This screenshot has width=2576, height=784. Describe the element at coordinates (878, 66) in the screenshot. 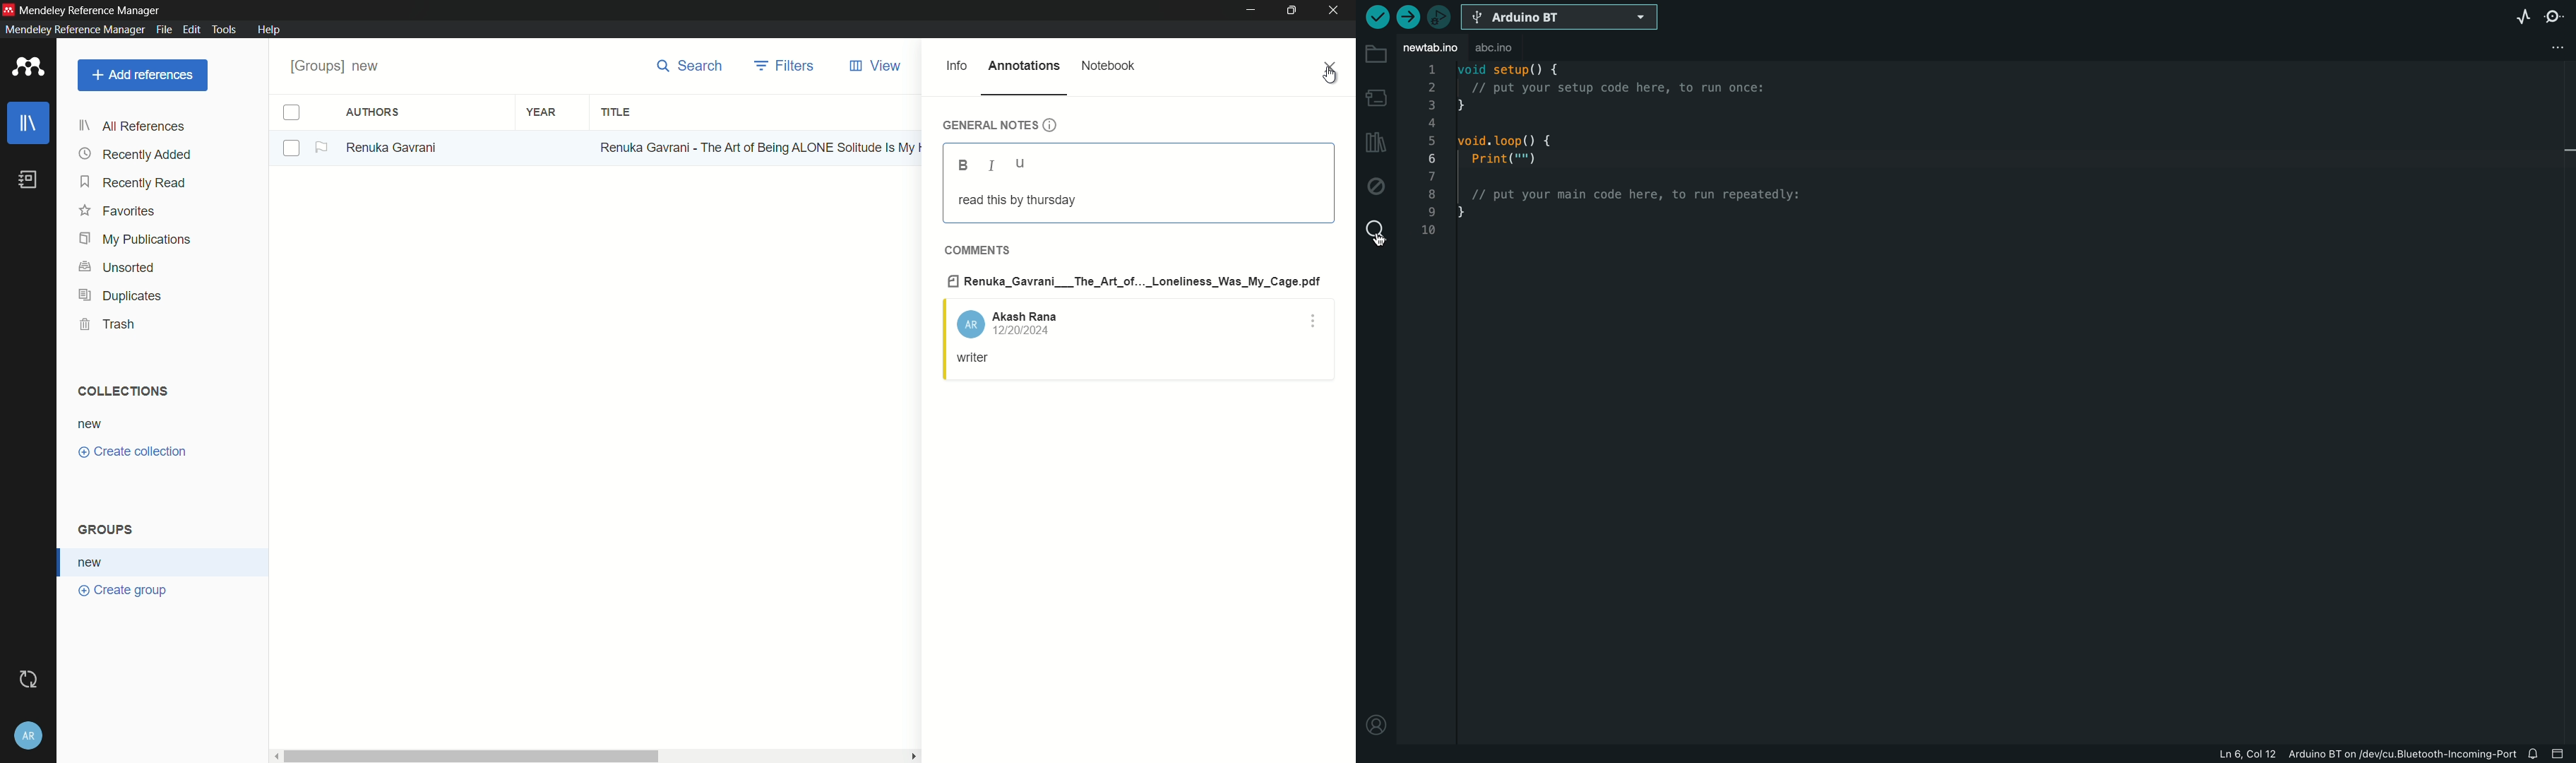

I see `view` at that location.